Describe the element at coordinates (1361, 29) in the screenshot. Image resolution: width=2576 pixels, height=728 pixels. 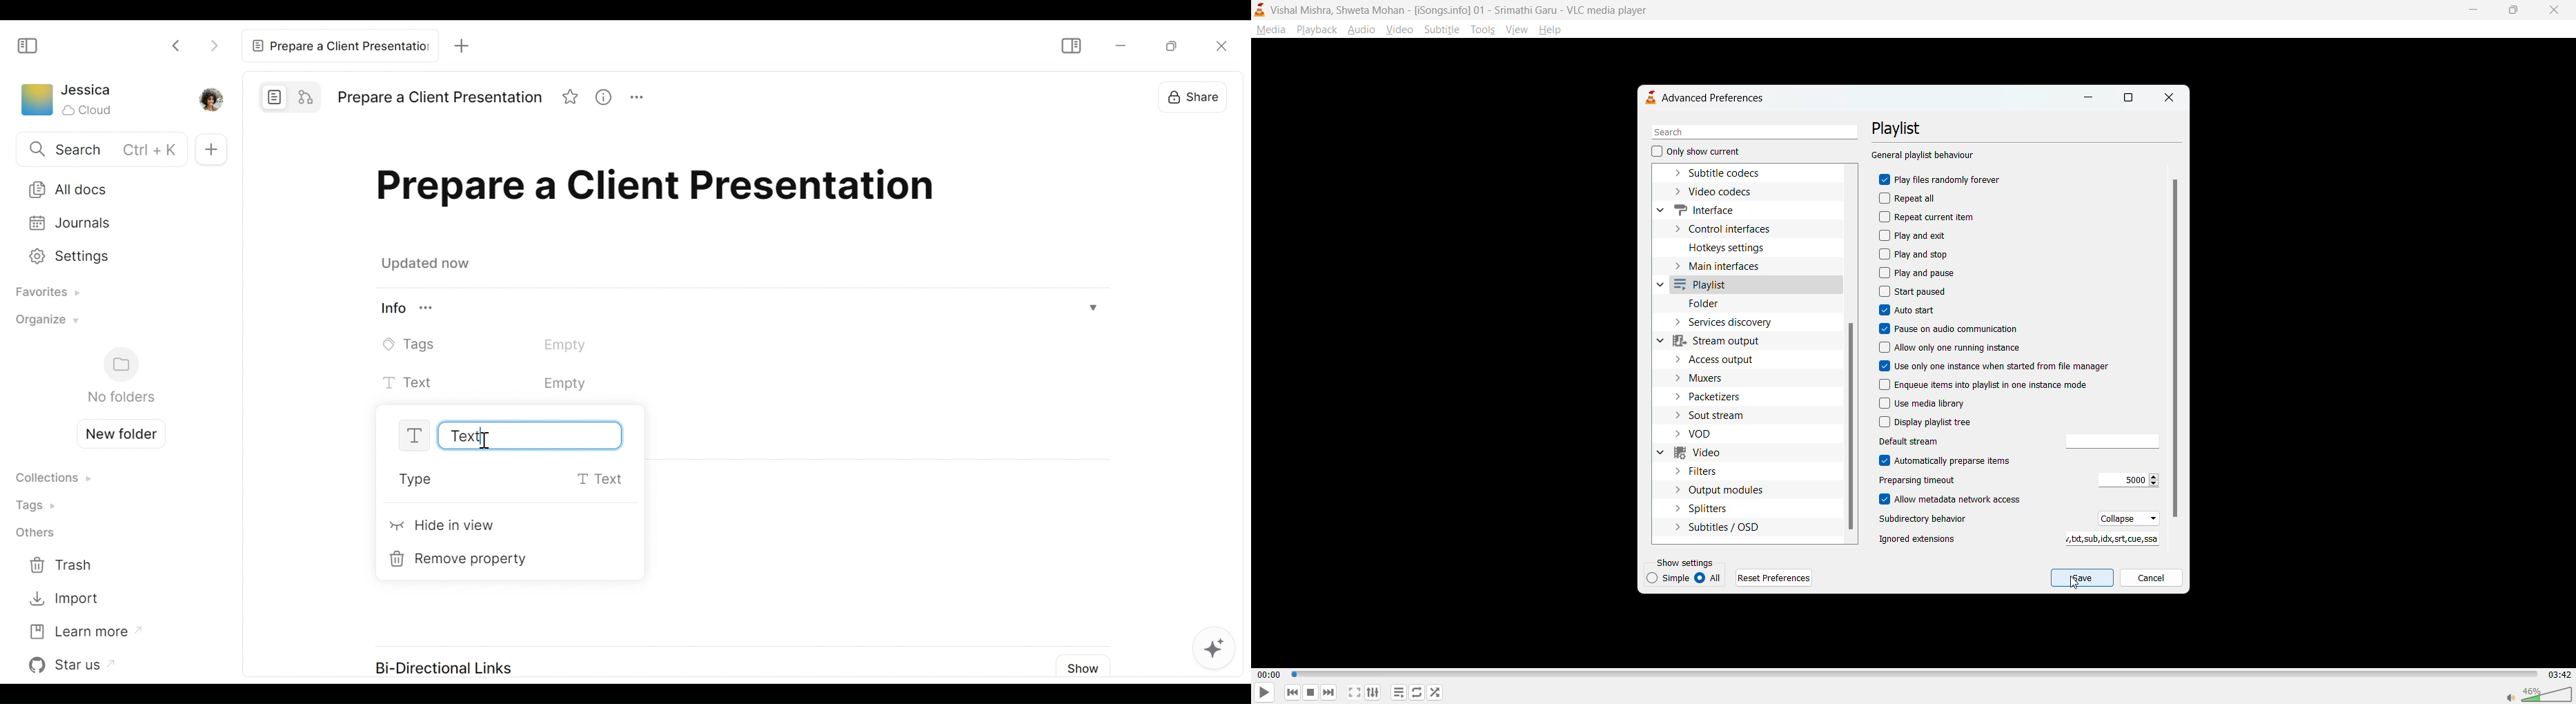
I see `audio` at that location.